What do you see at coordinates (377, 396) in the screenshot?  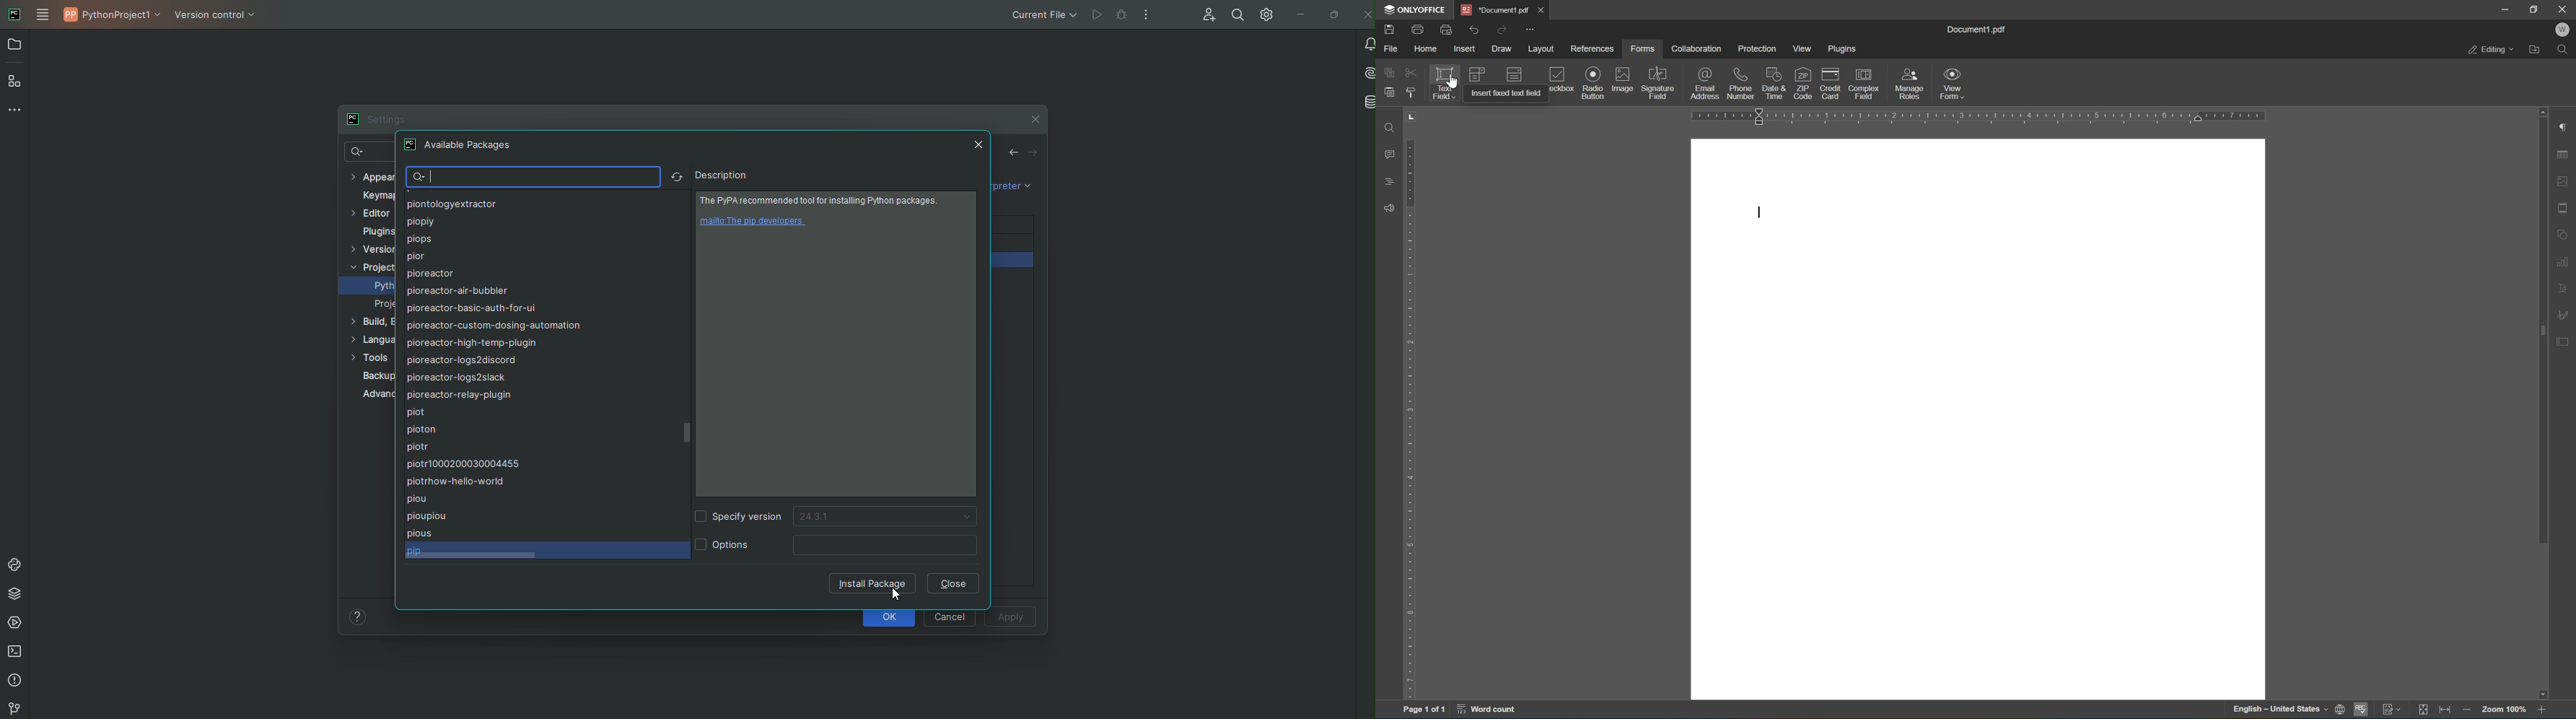 I see `Advanced Settings` at bounding box center [377, 396].